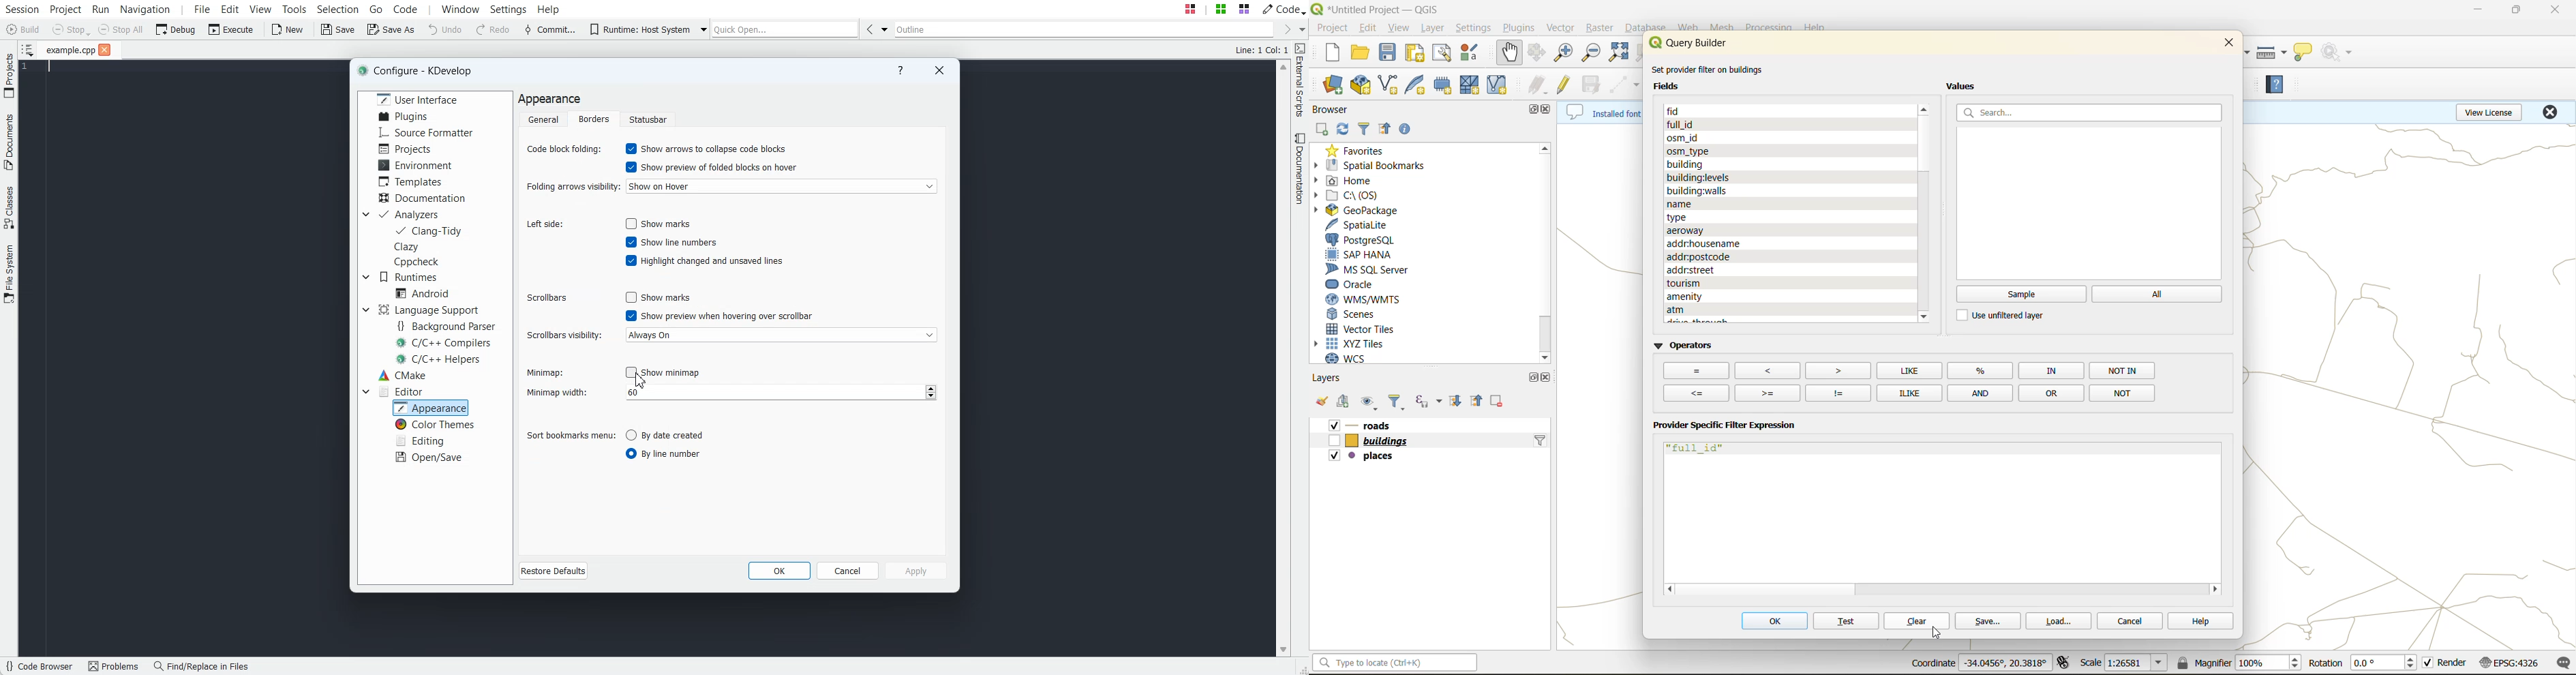 Image resolution: width=2576 pixels, height=700 pixels. I want to click on status bar, so click(1393, 665).